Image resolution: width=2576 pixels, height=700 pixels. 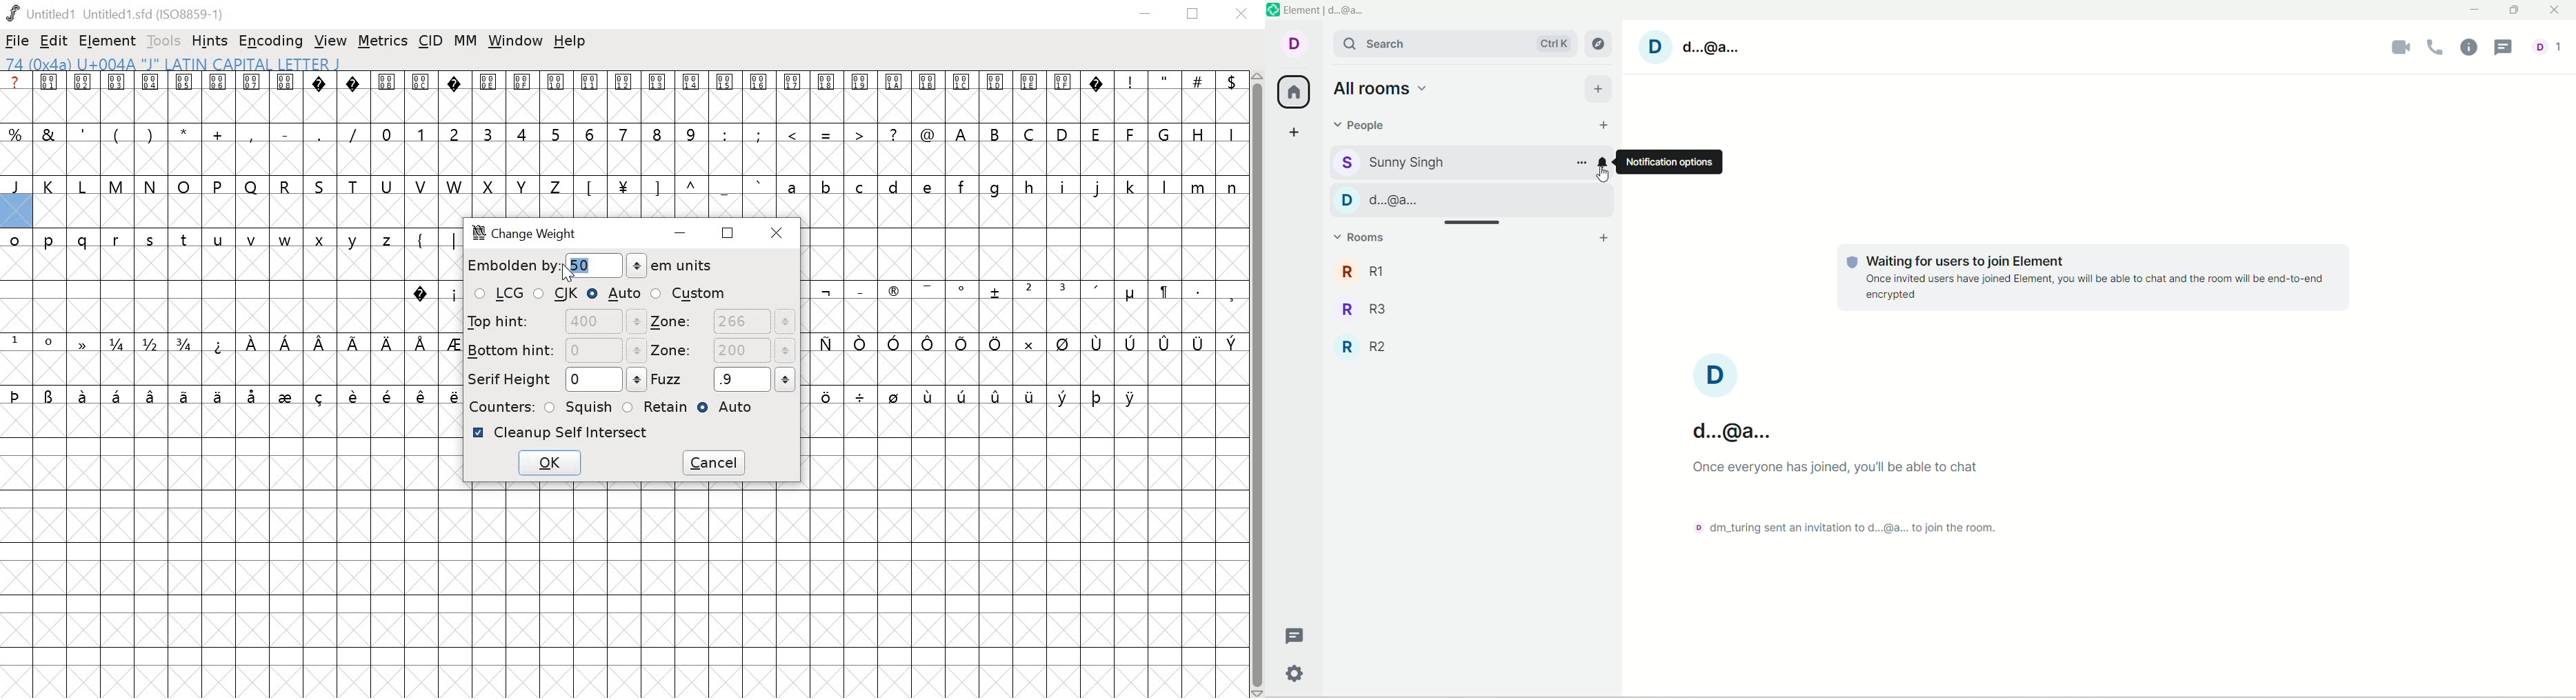 What do you see at coordinates (1604, 238) in the screenshot?
I see `add` at bounding box center [1604, 238].